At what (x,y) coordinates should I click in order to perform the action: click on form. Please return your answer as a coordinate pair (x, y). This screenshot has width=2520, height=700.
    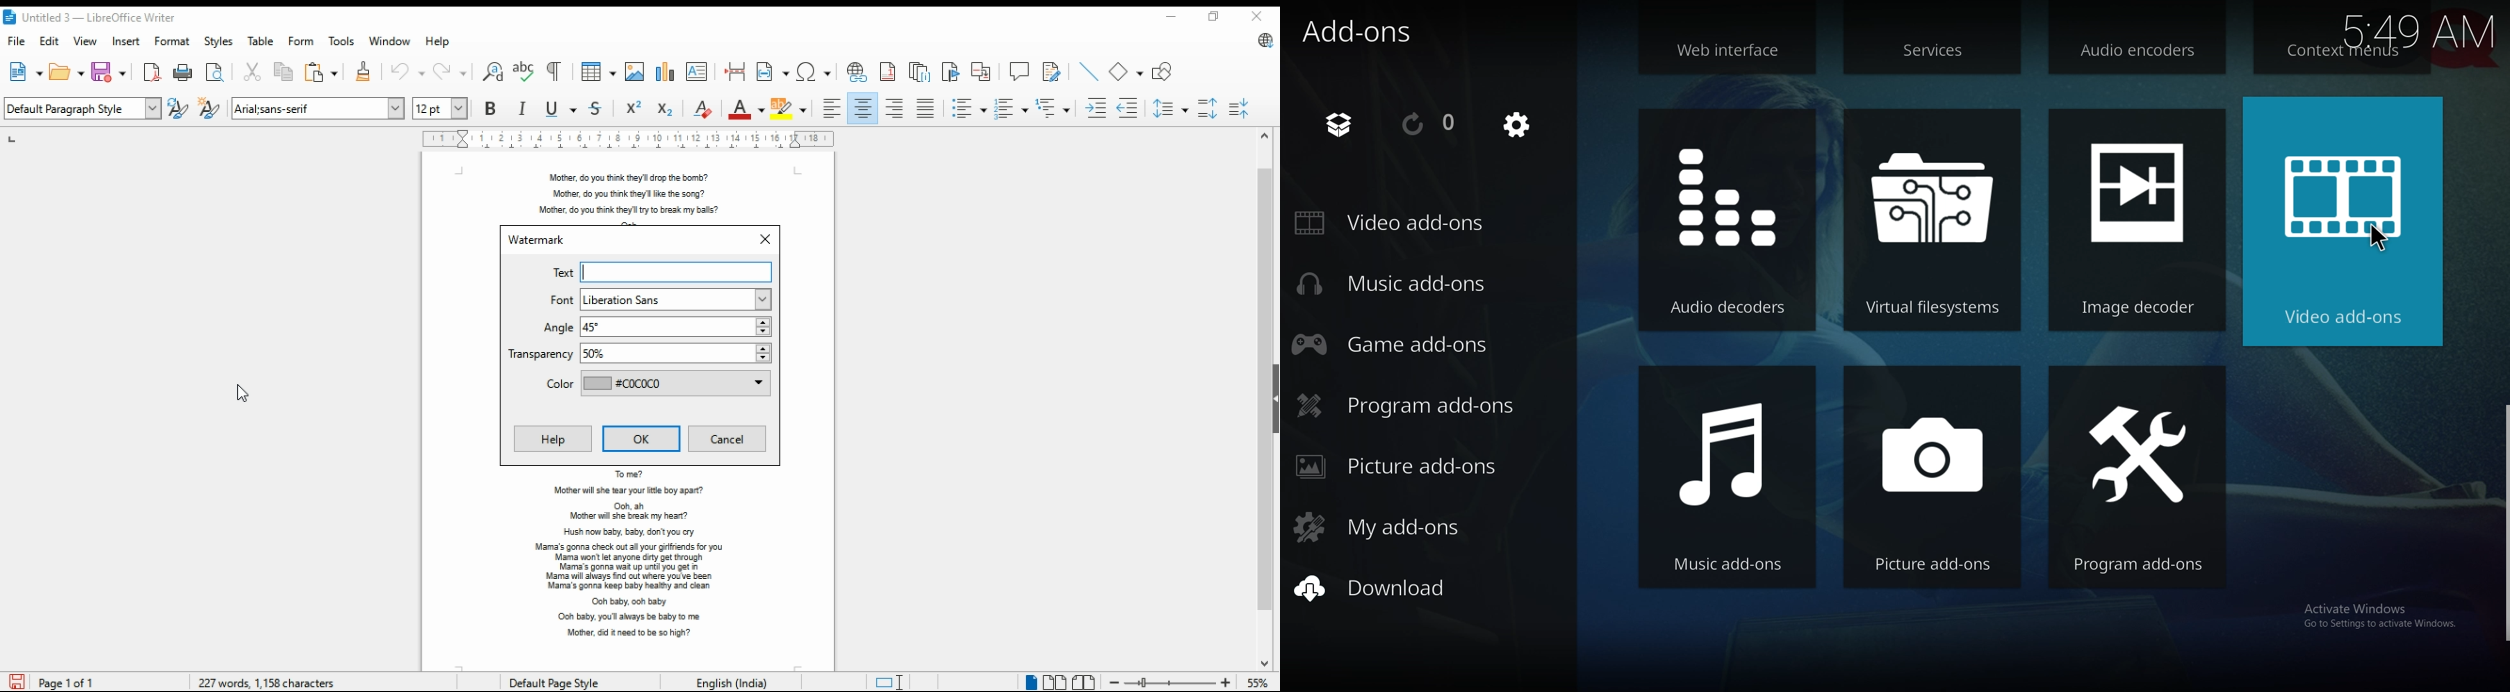
    Looking at the image, I should click on (302, 42).